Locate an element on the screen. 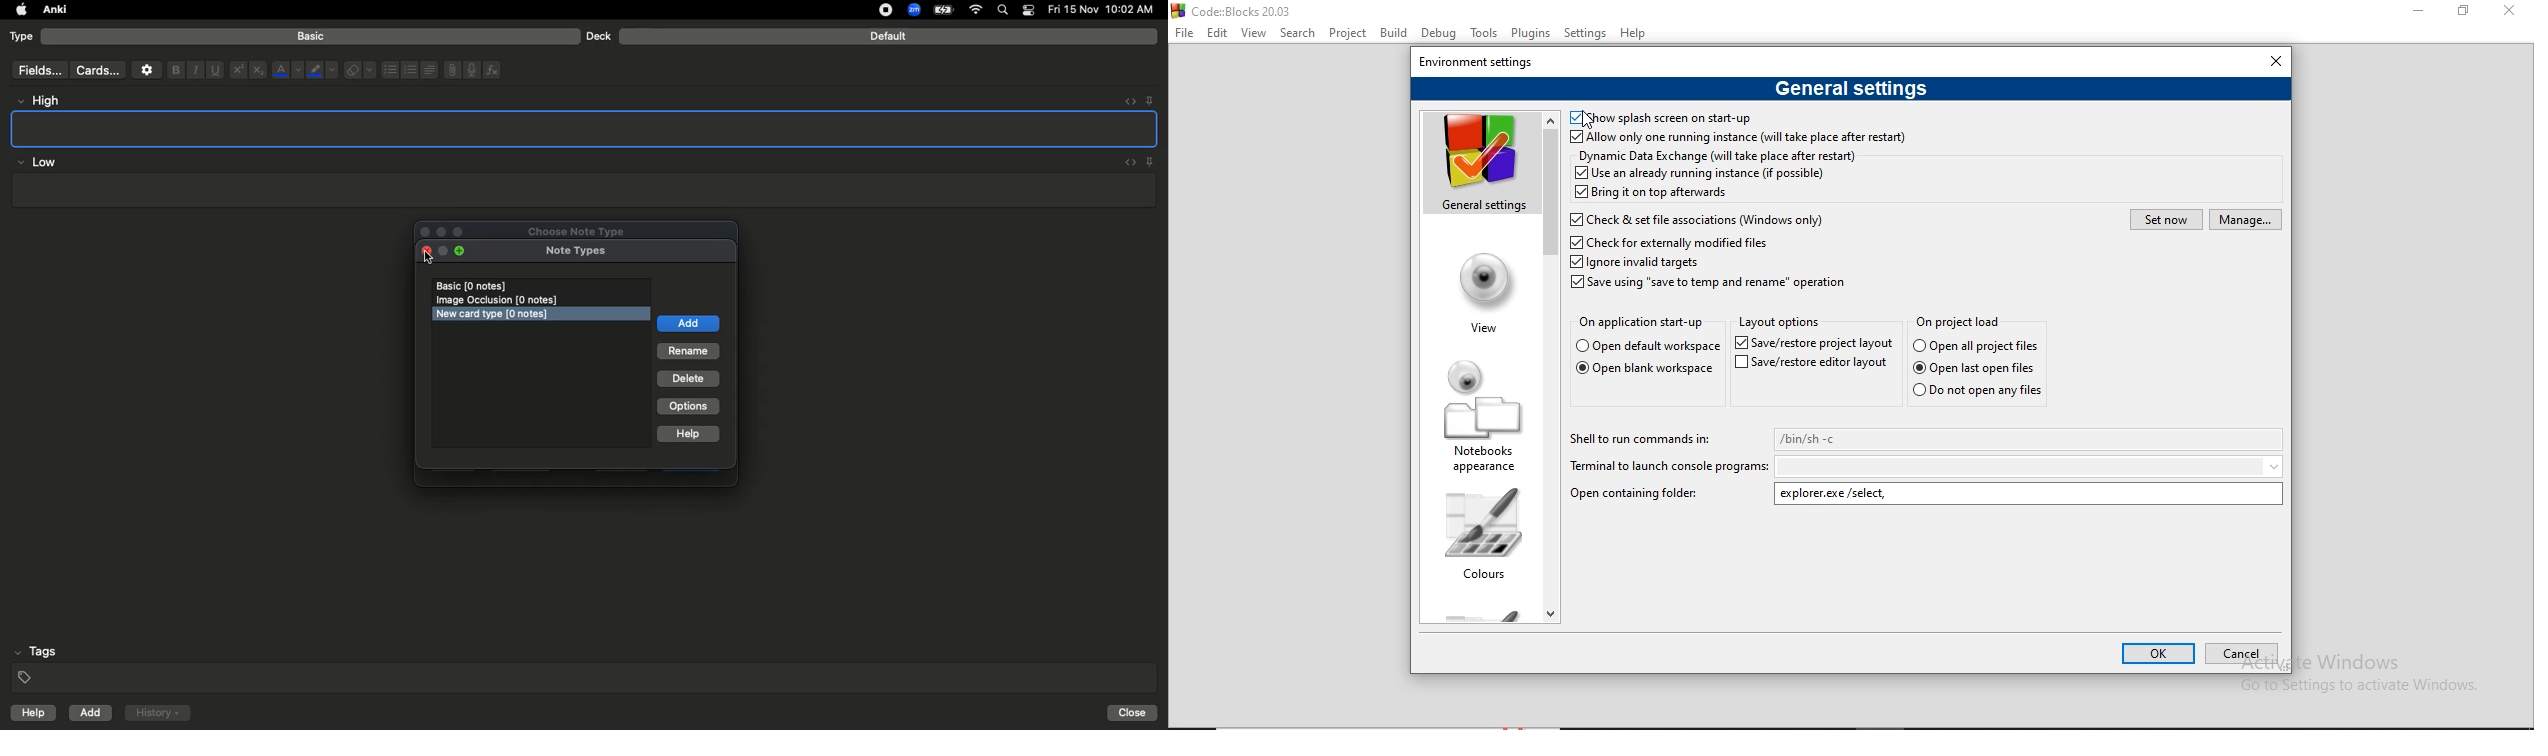 This screenshot has width=2548, height=756. Marker is located at coordinates (322, 71).